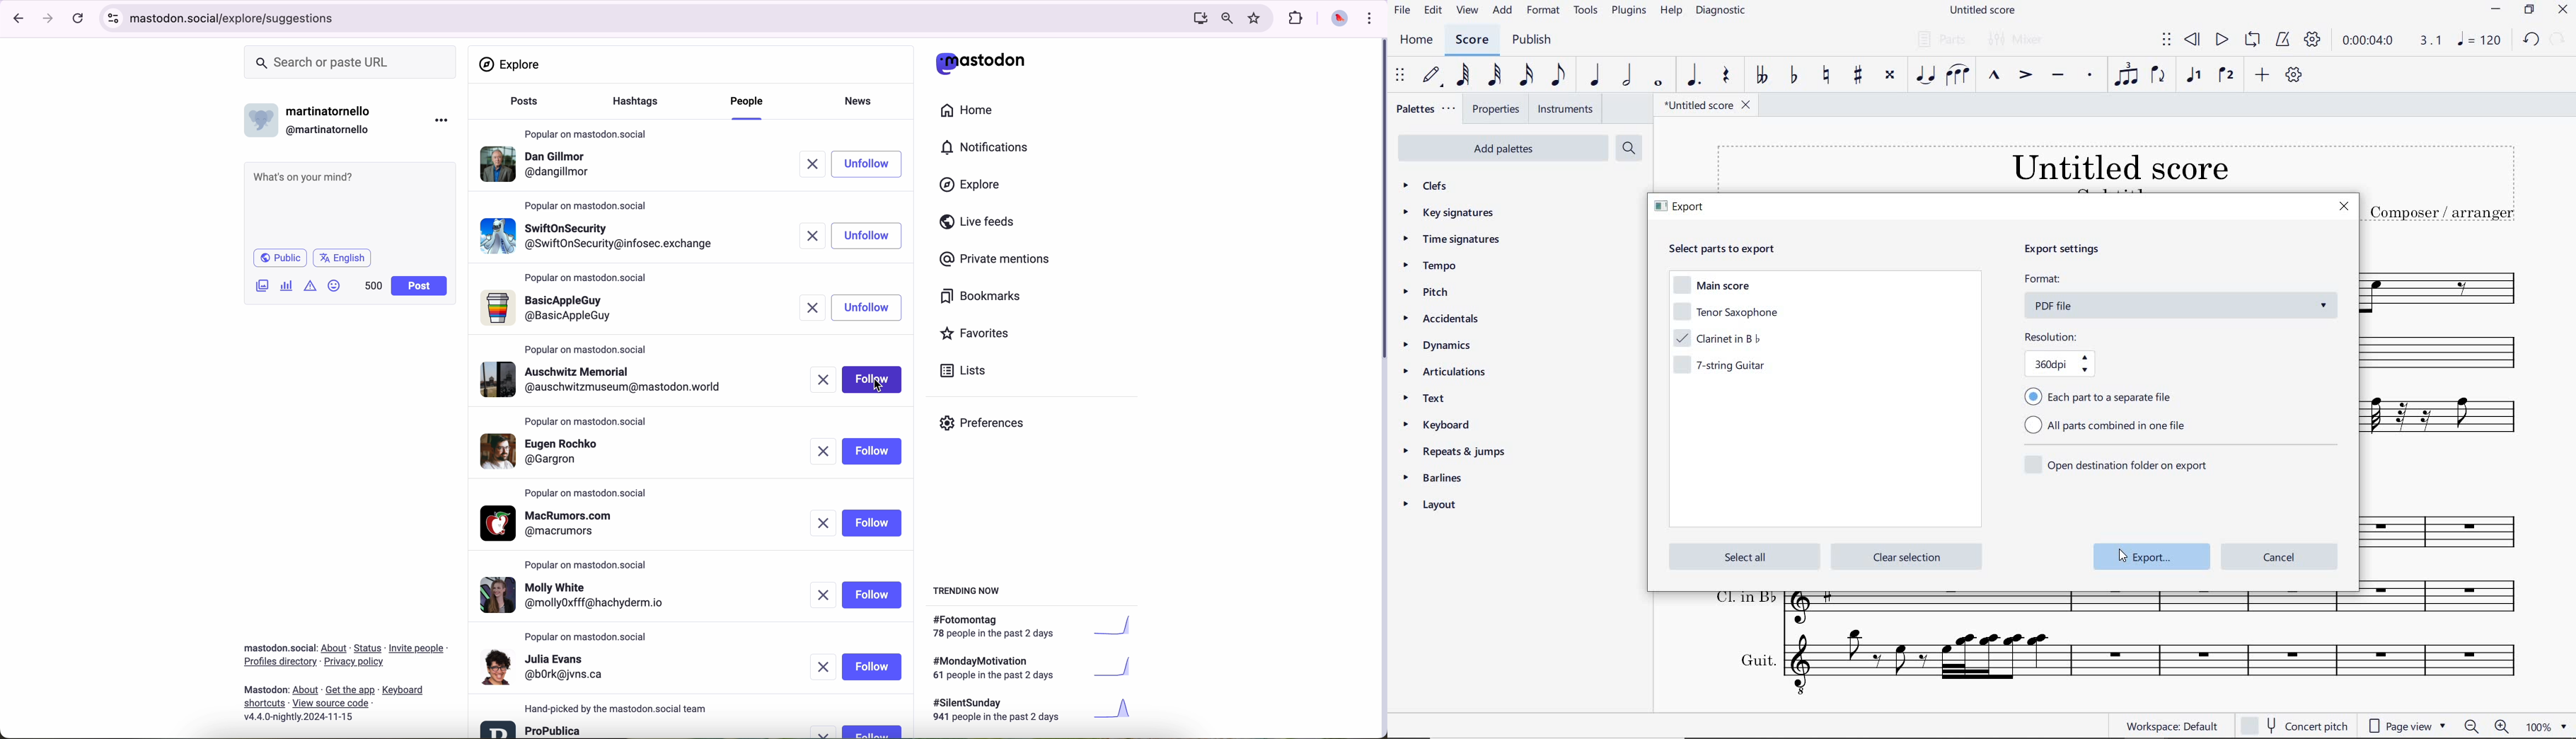 The height and width of the screenshot is (756, 2576). What do you see at coordinates (868, 308) in the screenshot?
I see `unfollow` at bounding box center [868, 308].